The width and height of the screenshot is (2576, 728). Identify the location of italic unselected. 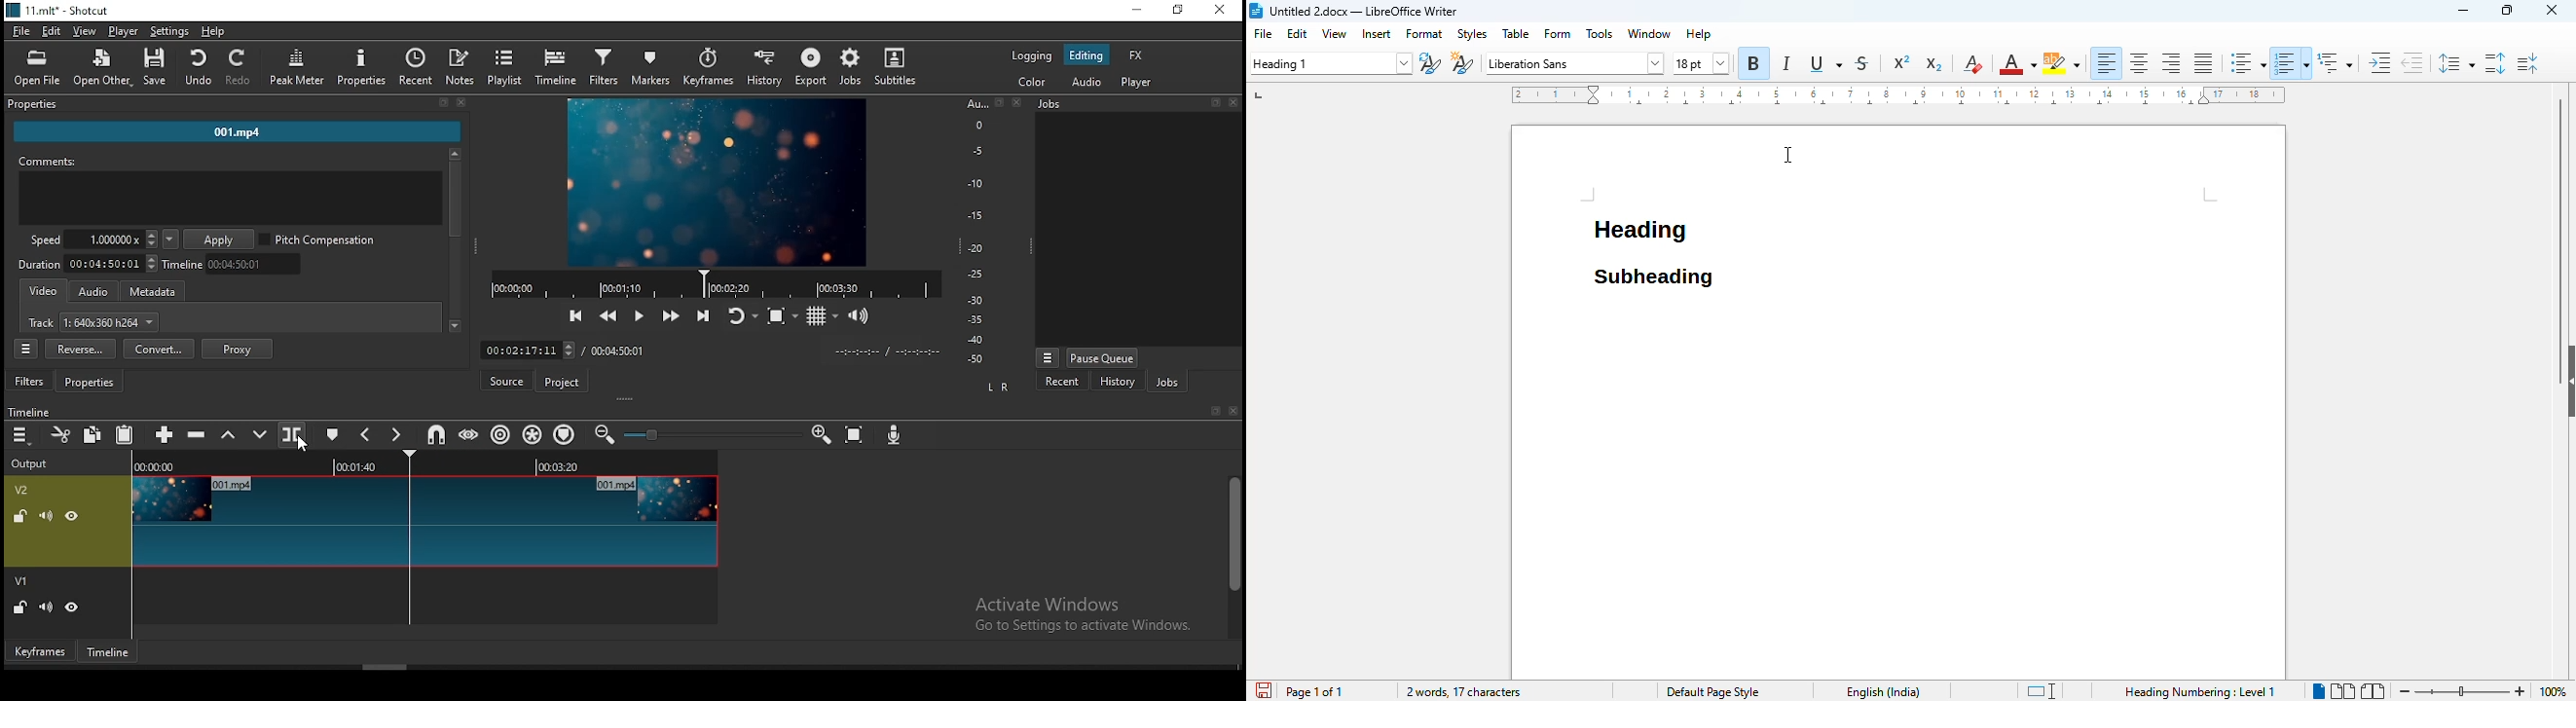
(1784, 65).